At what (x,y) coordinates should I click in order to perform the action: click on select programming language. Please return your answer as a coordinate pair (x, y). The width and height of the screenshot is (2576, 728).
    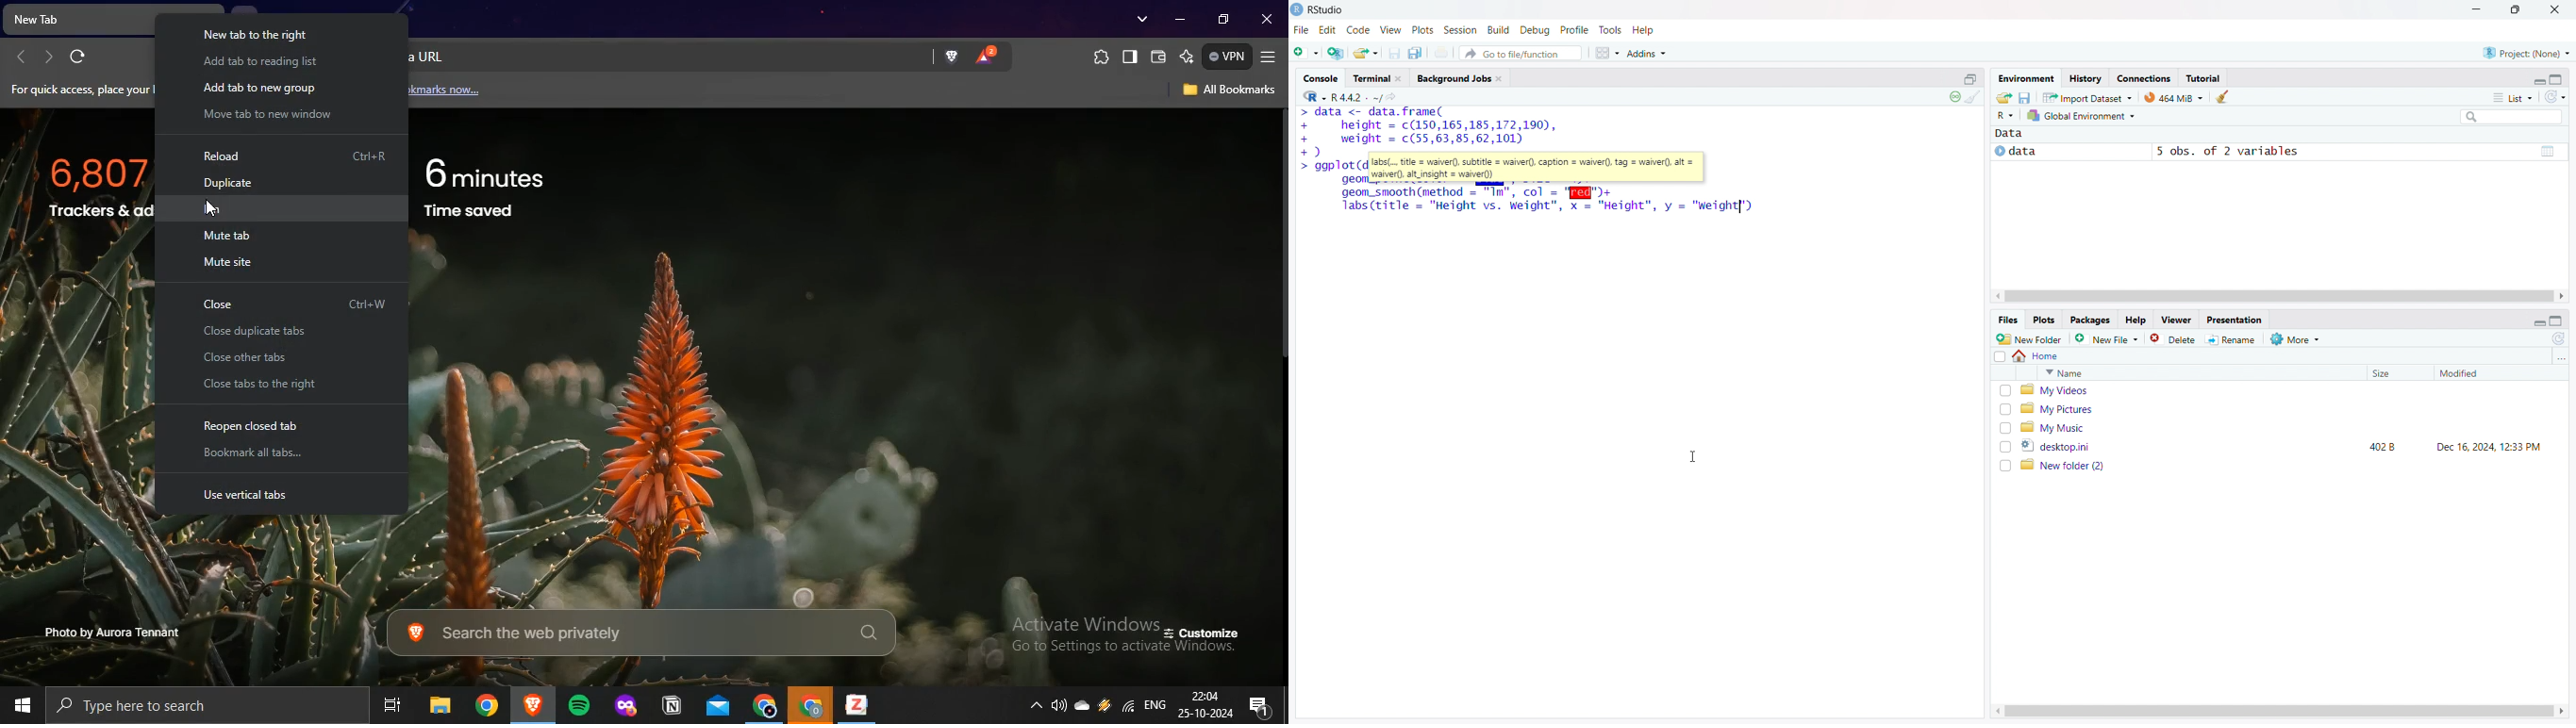
    Looking at the image, I should click on (1314, 95).